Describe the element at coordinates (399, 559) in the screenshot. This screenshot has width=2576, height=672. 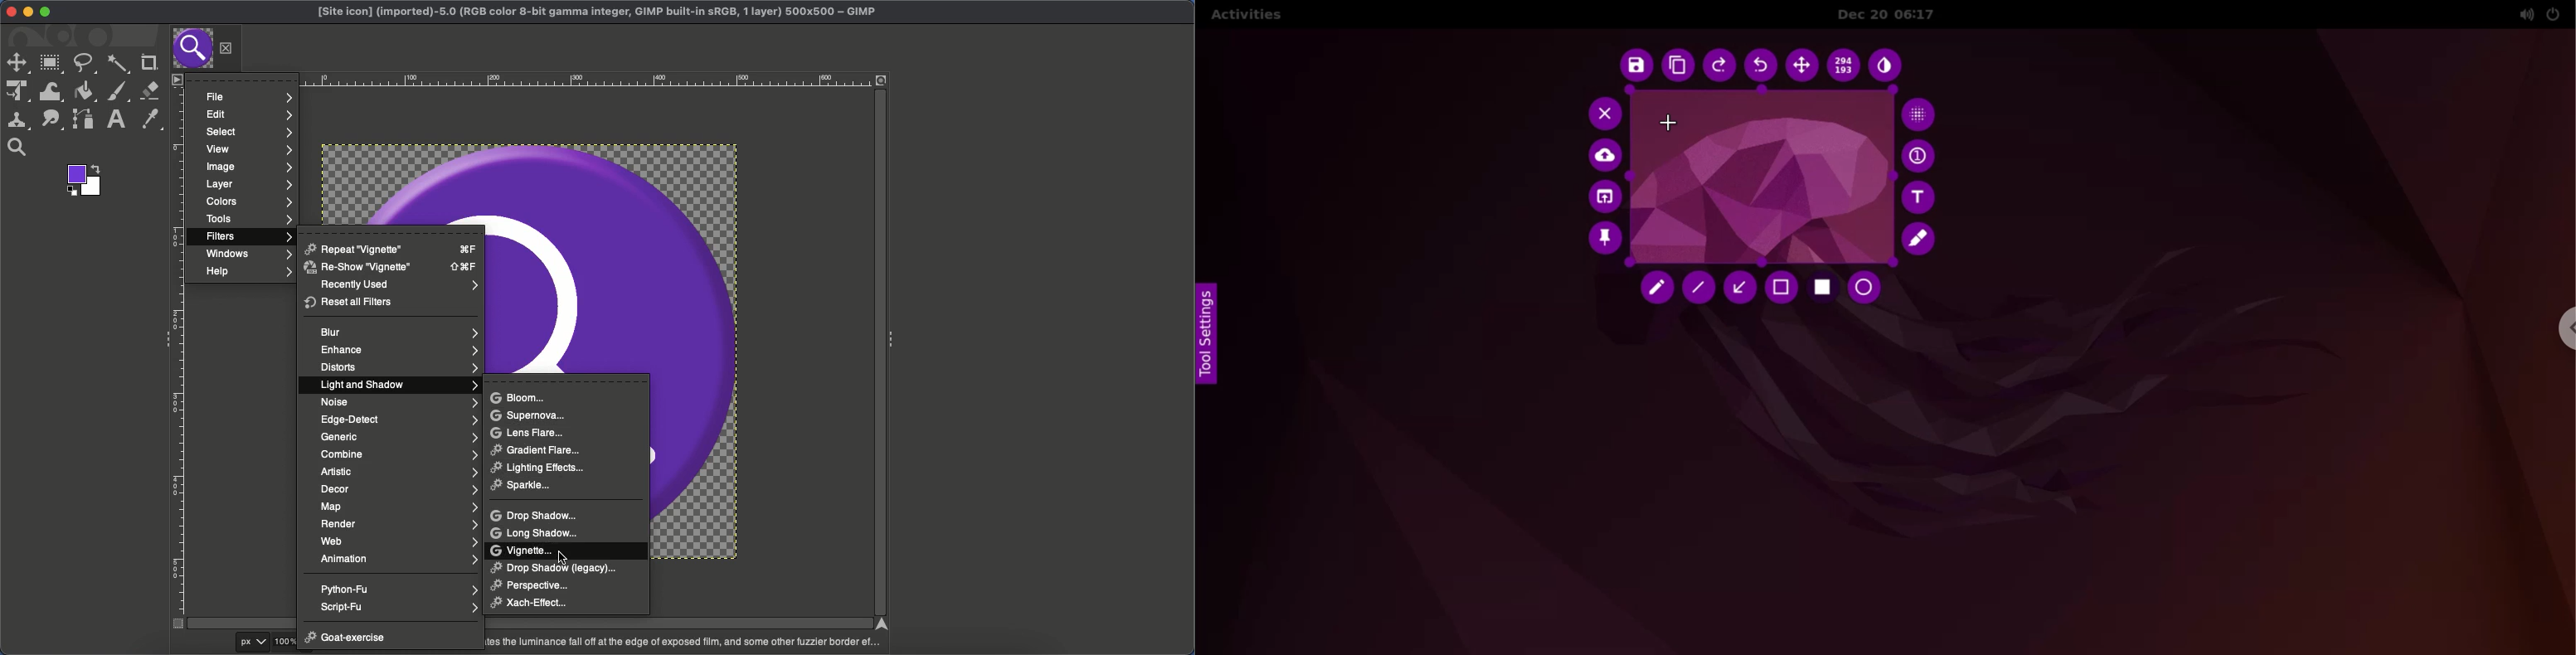
I see `Animation` at that location.